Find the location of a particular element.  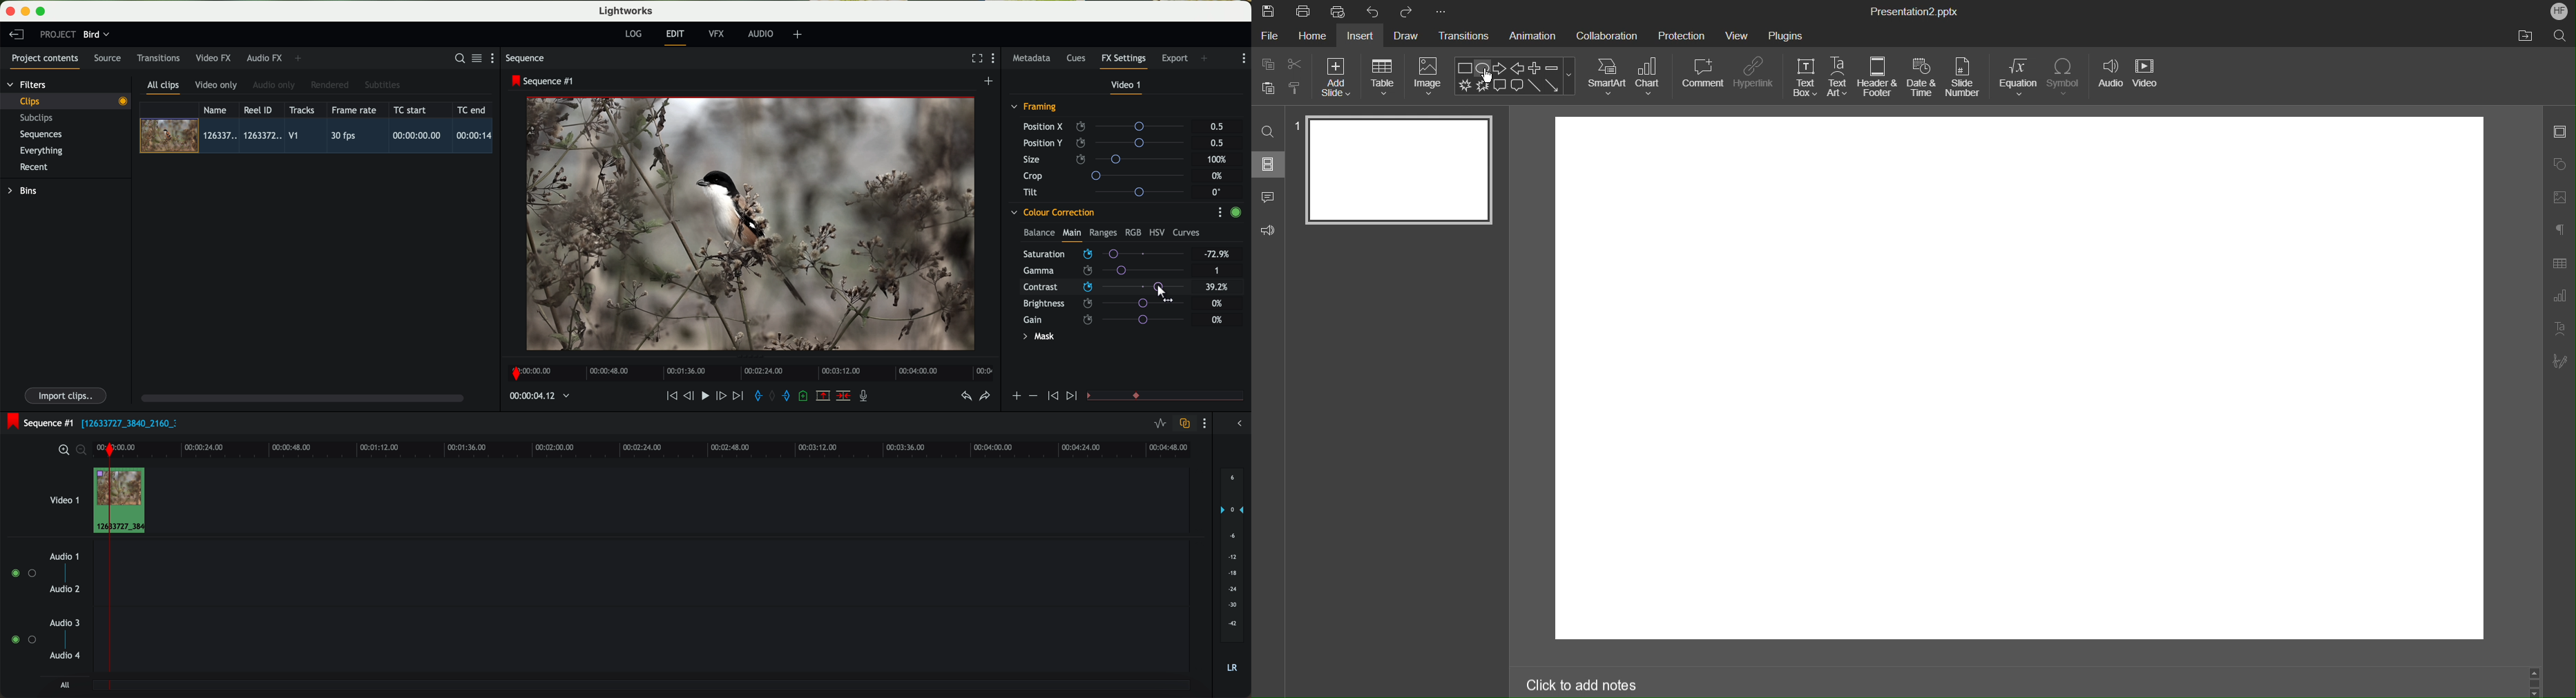

rendered is located at coordinates (331, 85).